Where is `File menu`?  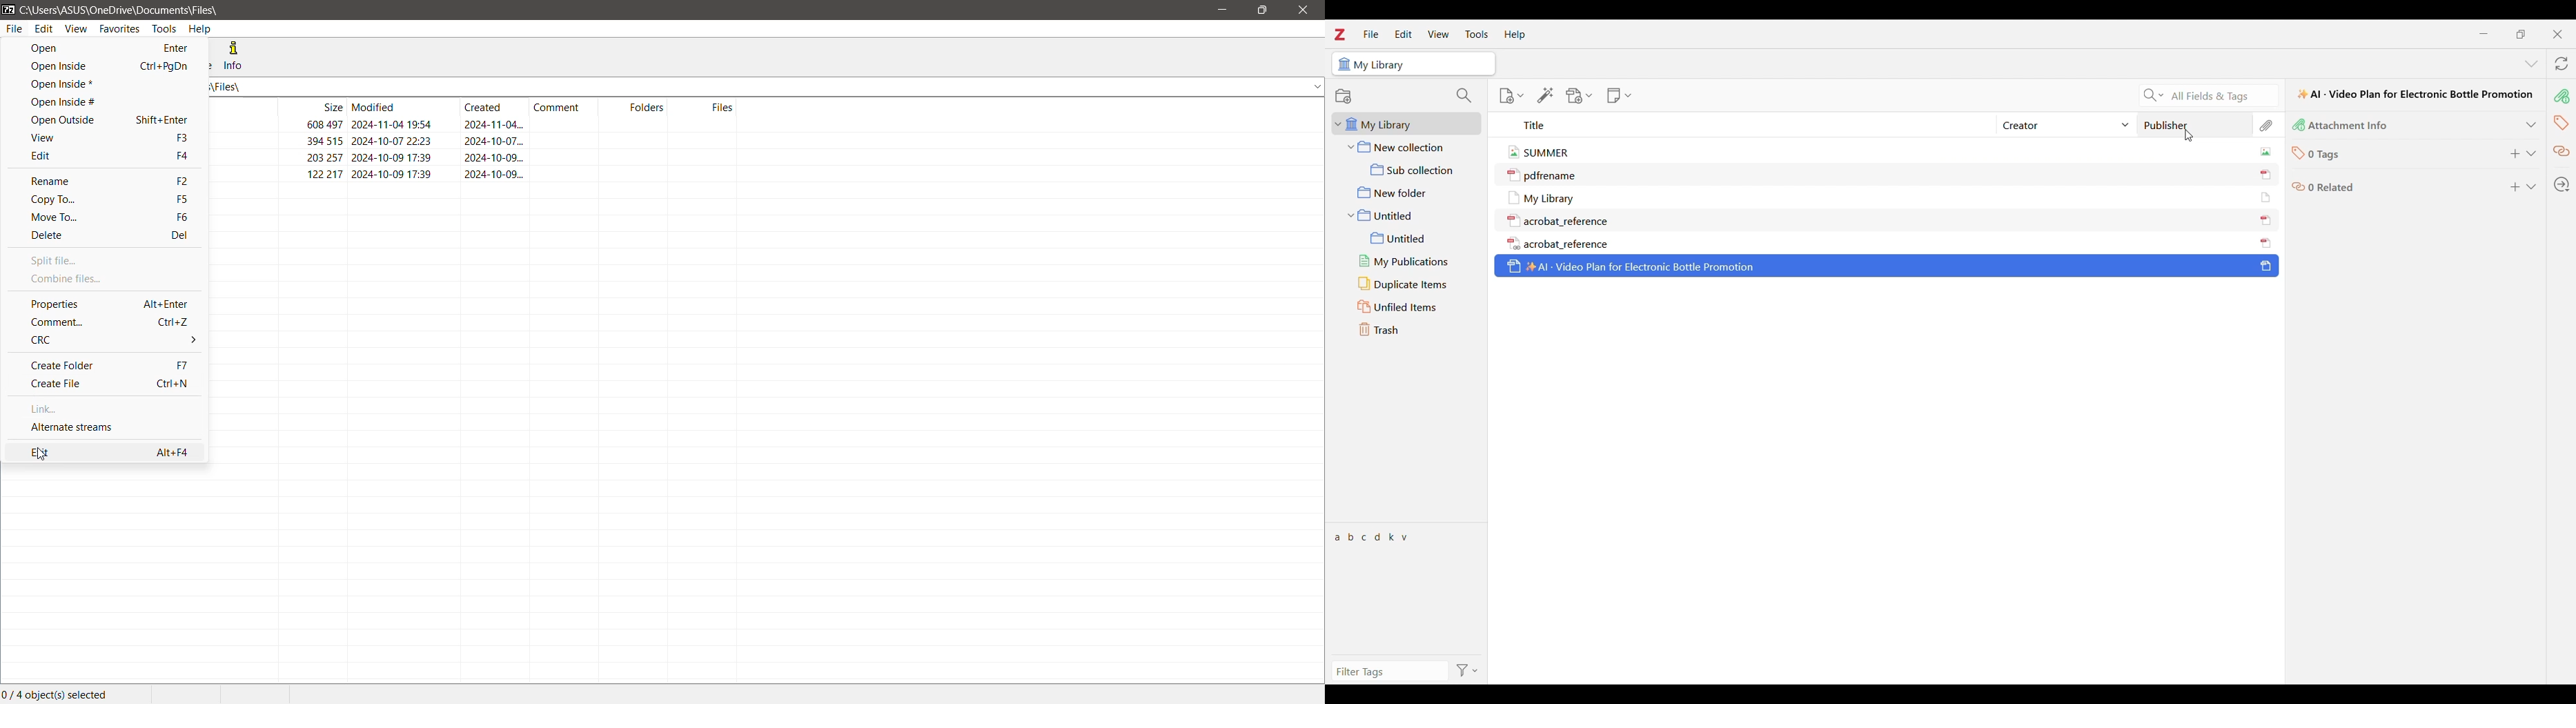 File menu is located at coordinates (1371, 34).